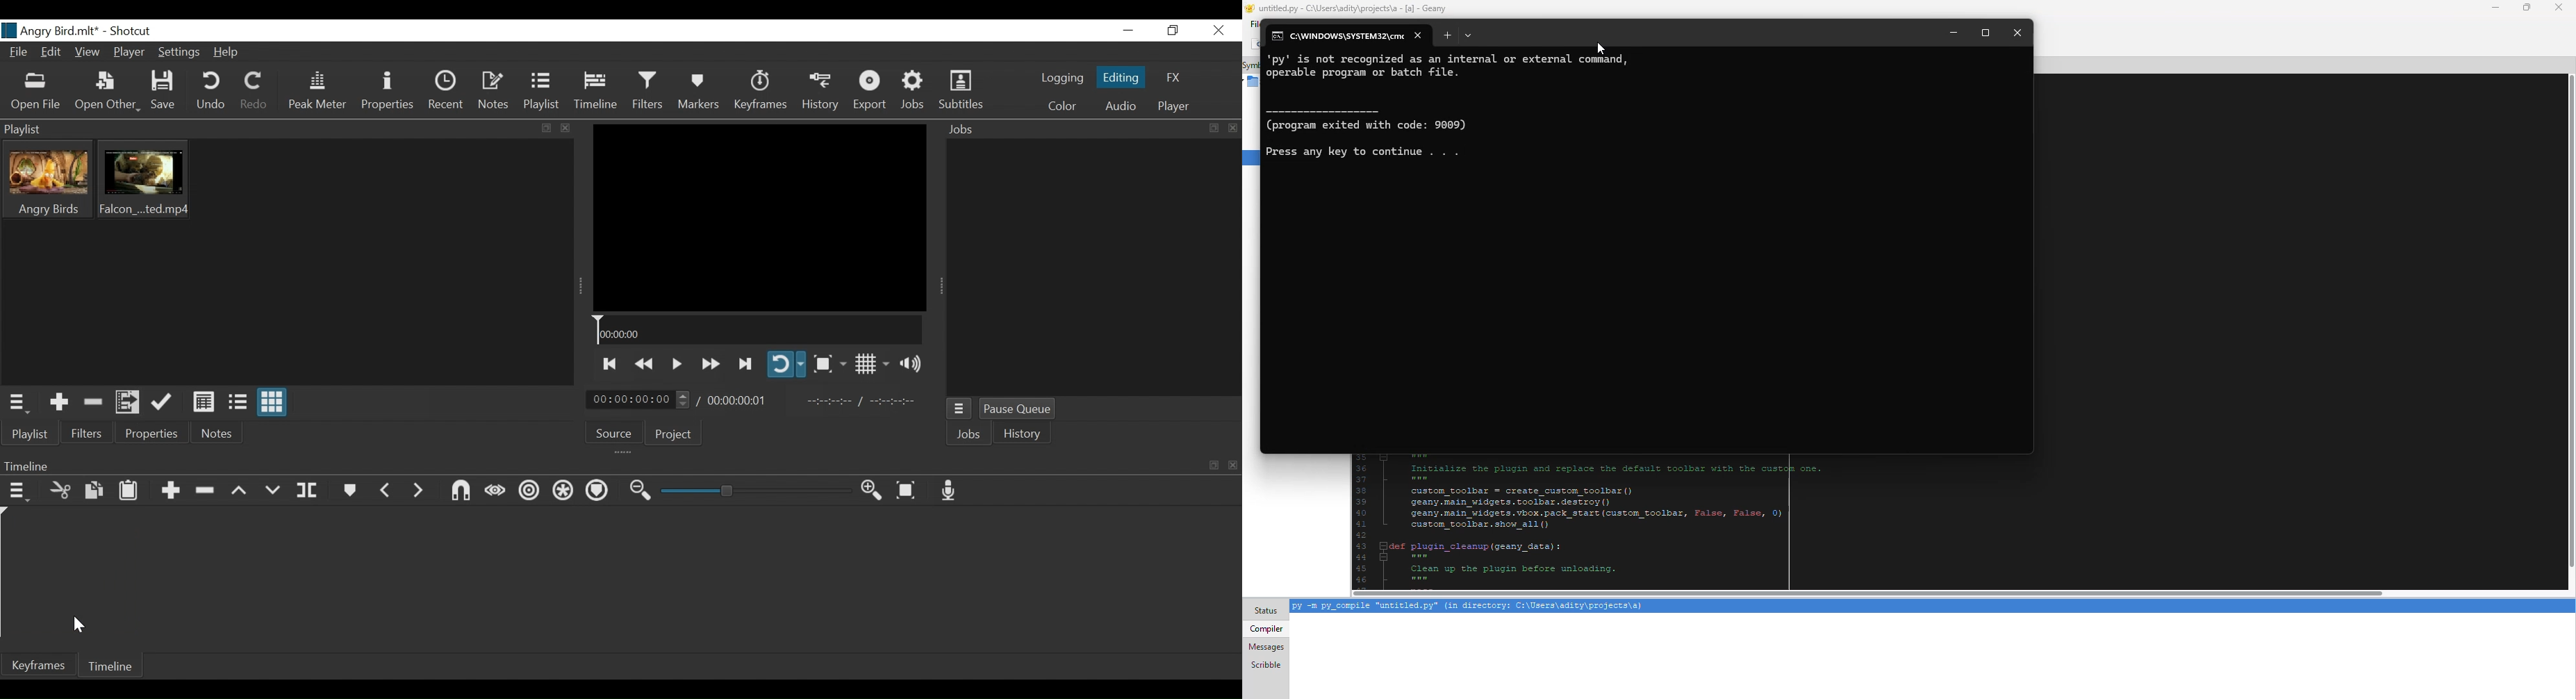 This screenshot has height=700, width=2576. I want to click on Lift, so click(237, 491).